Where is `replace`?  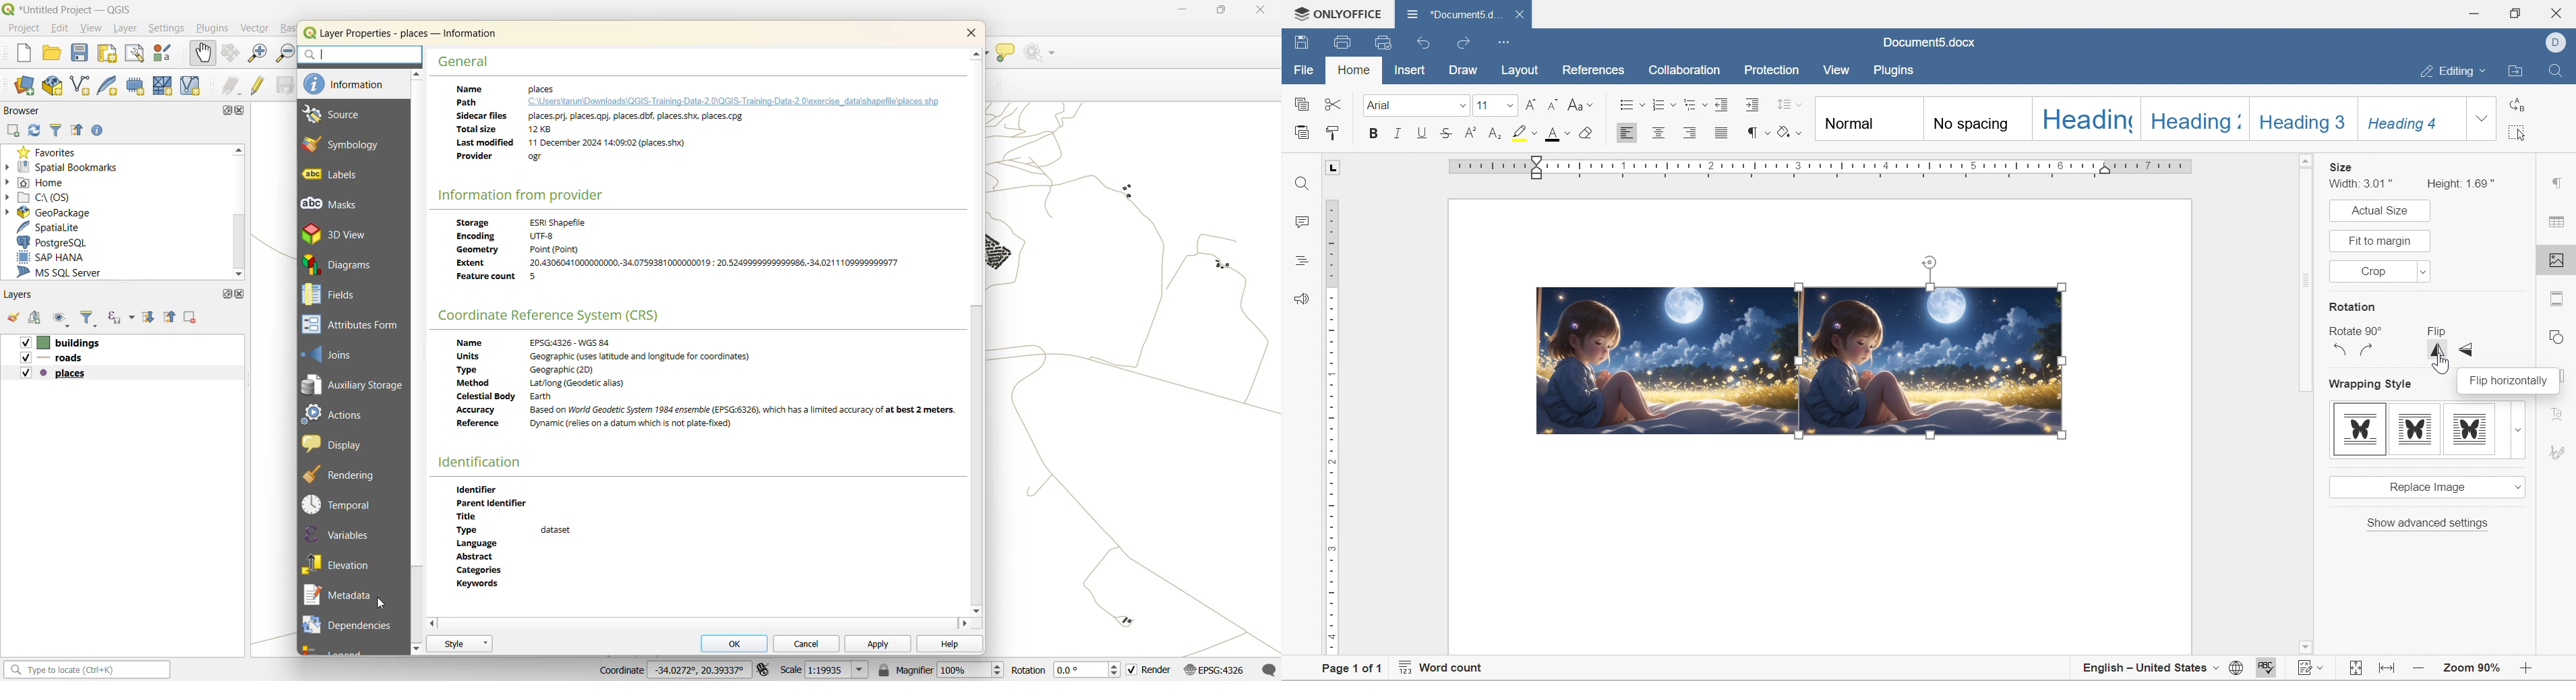 replace is located at coordinates (2515, 102).